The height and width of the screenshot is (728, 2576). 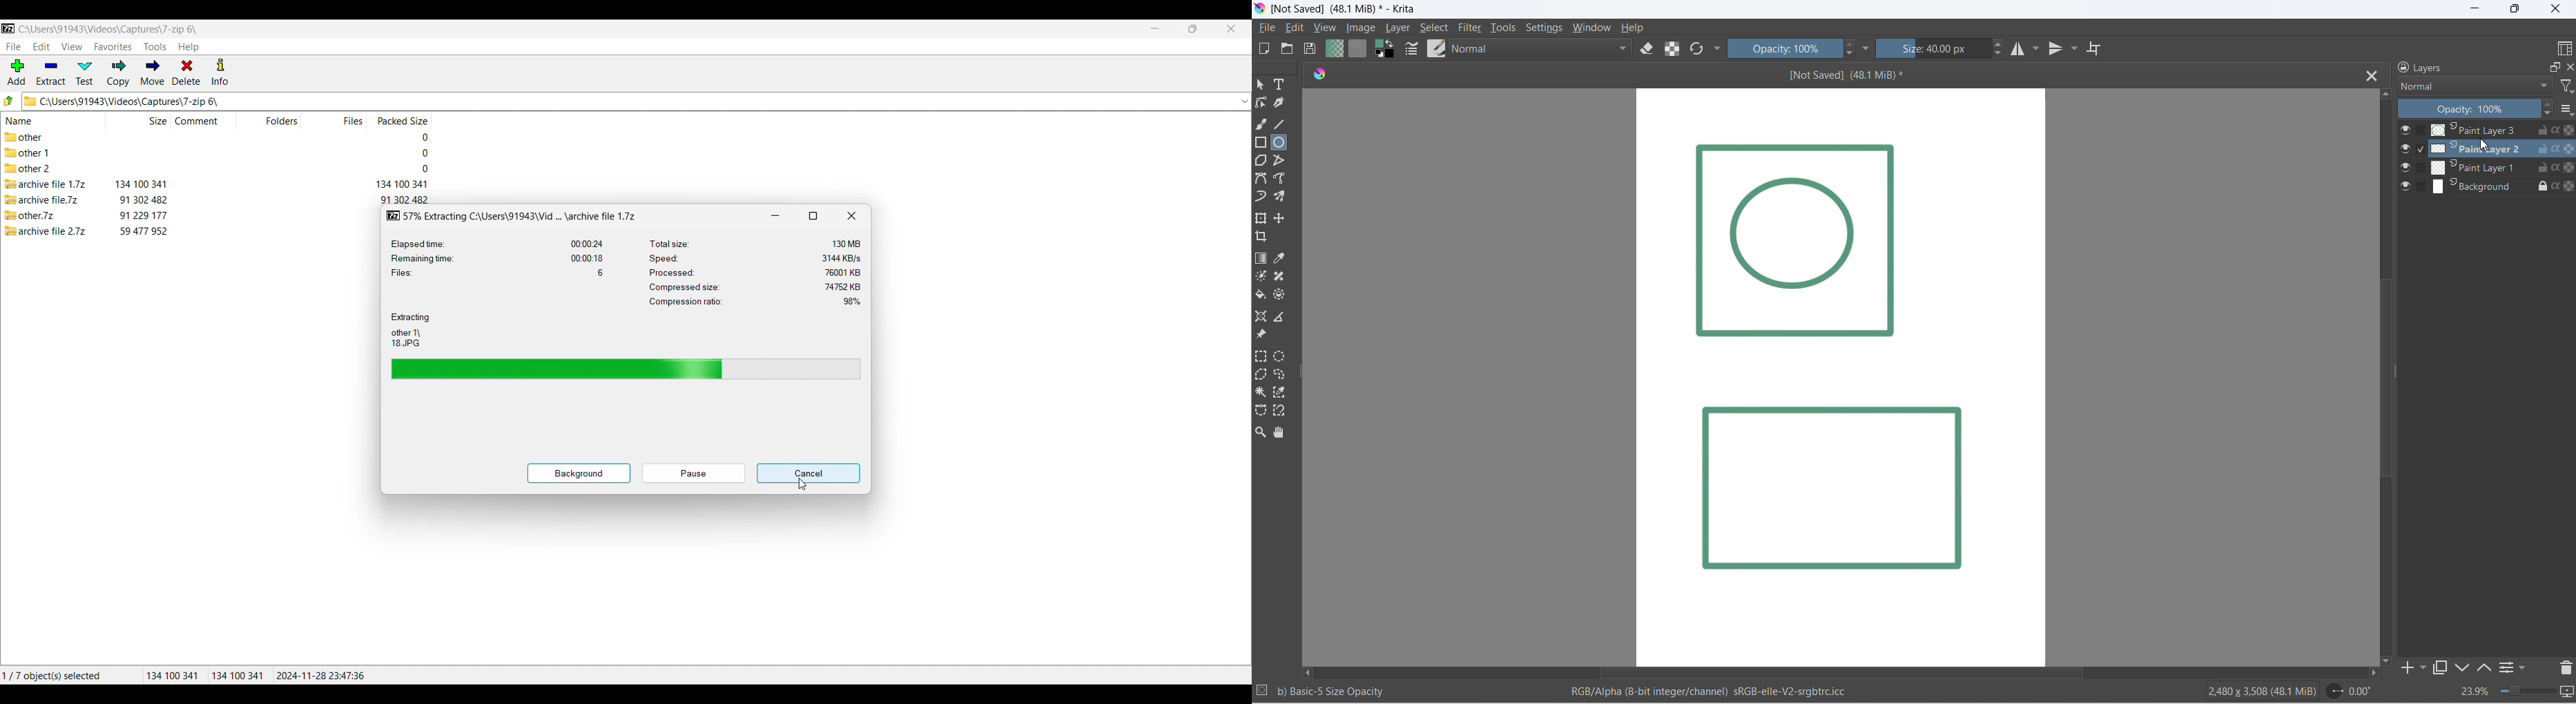 I want to click on filter, so click(x=2568, y=86).